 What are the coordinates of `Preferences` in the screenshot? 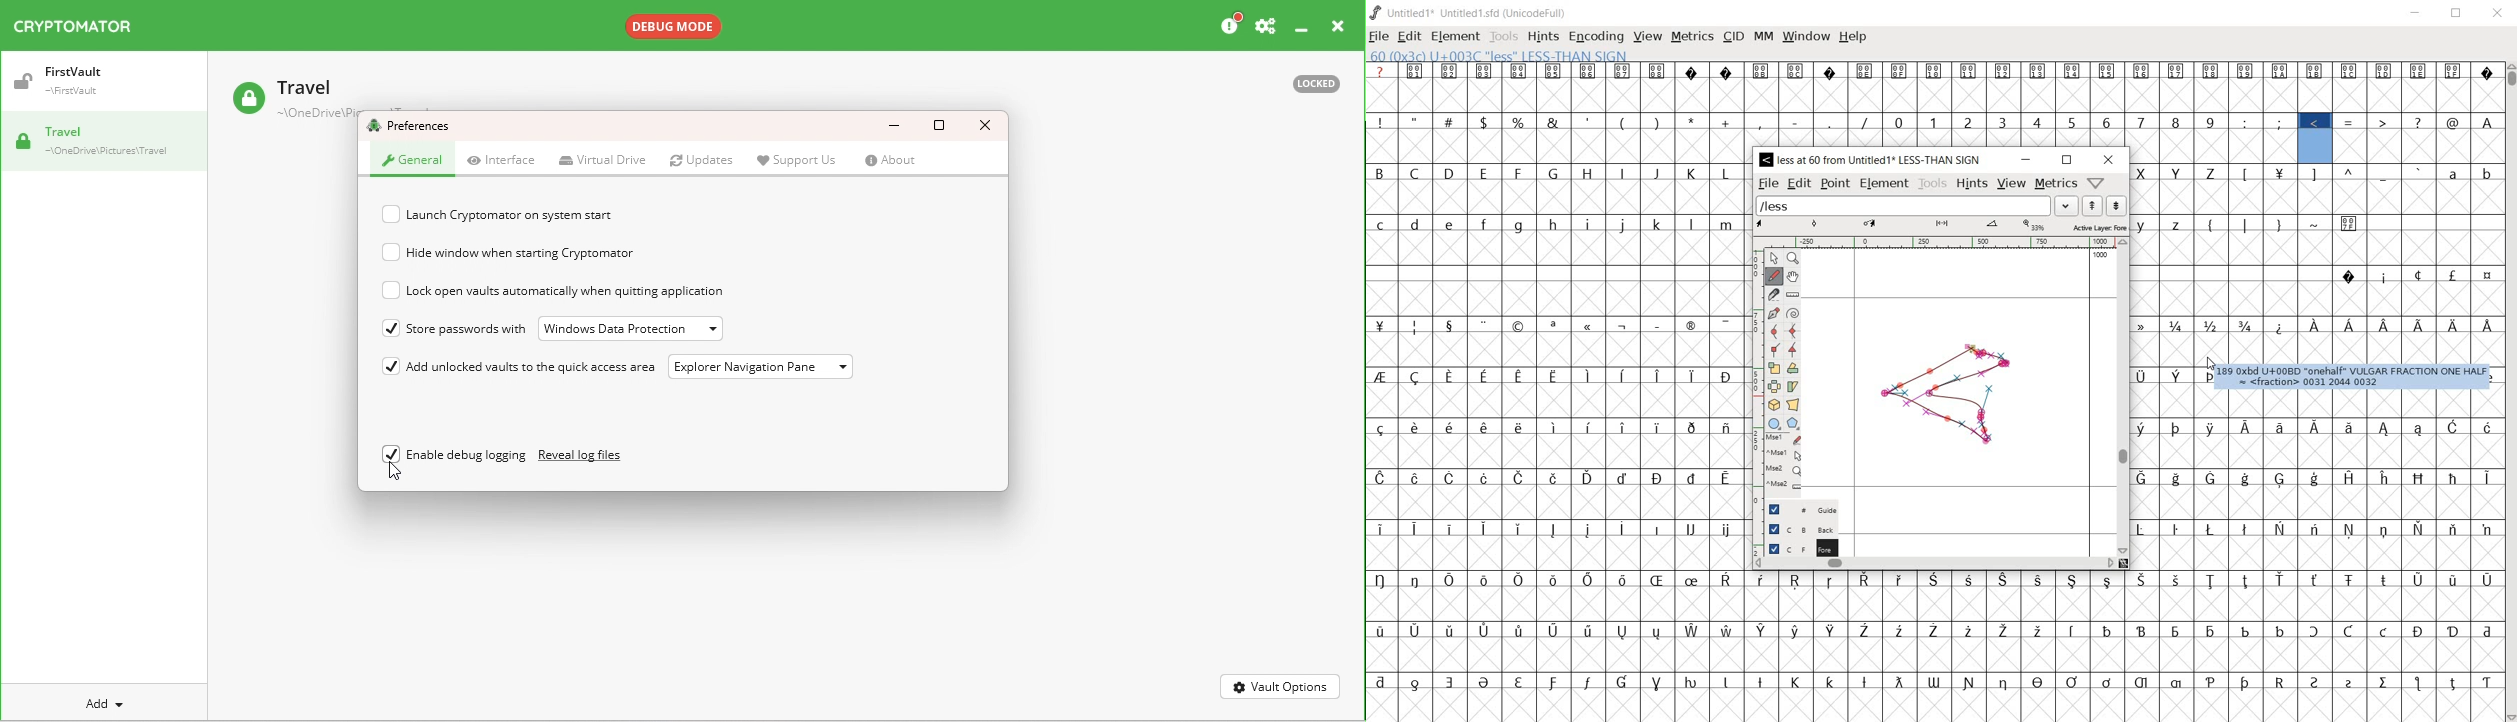 It's located at (414, 127).